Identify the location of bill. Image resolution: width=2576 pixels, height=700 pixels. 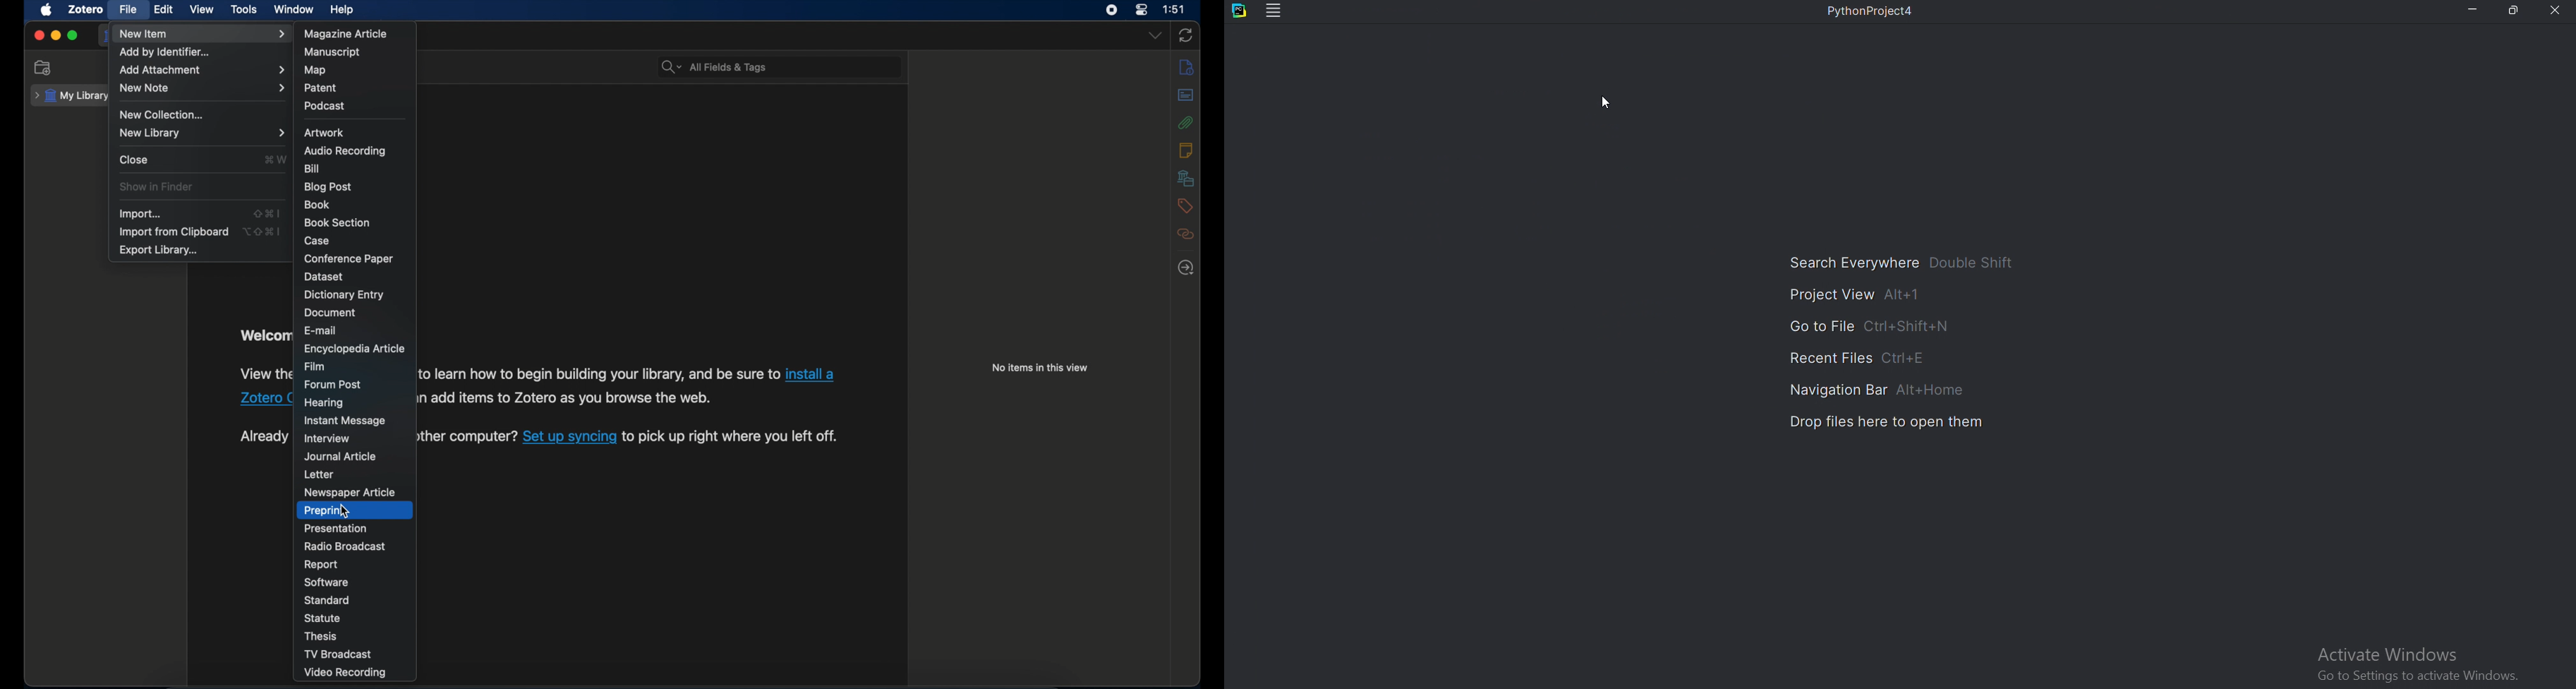
(313, 169).